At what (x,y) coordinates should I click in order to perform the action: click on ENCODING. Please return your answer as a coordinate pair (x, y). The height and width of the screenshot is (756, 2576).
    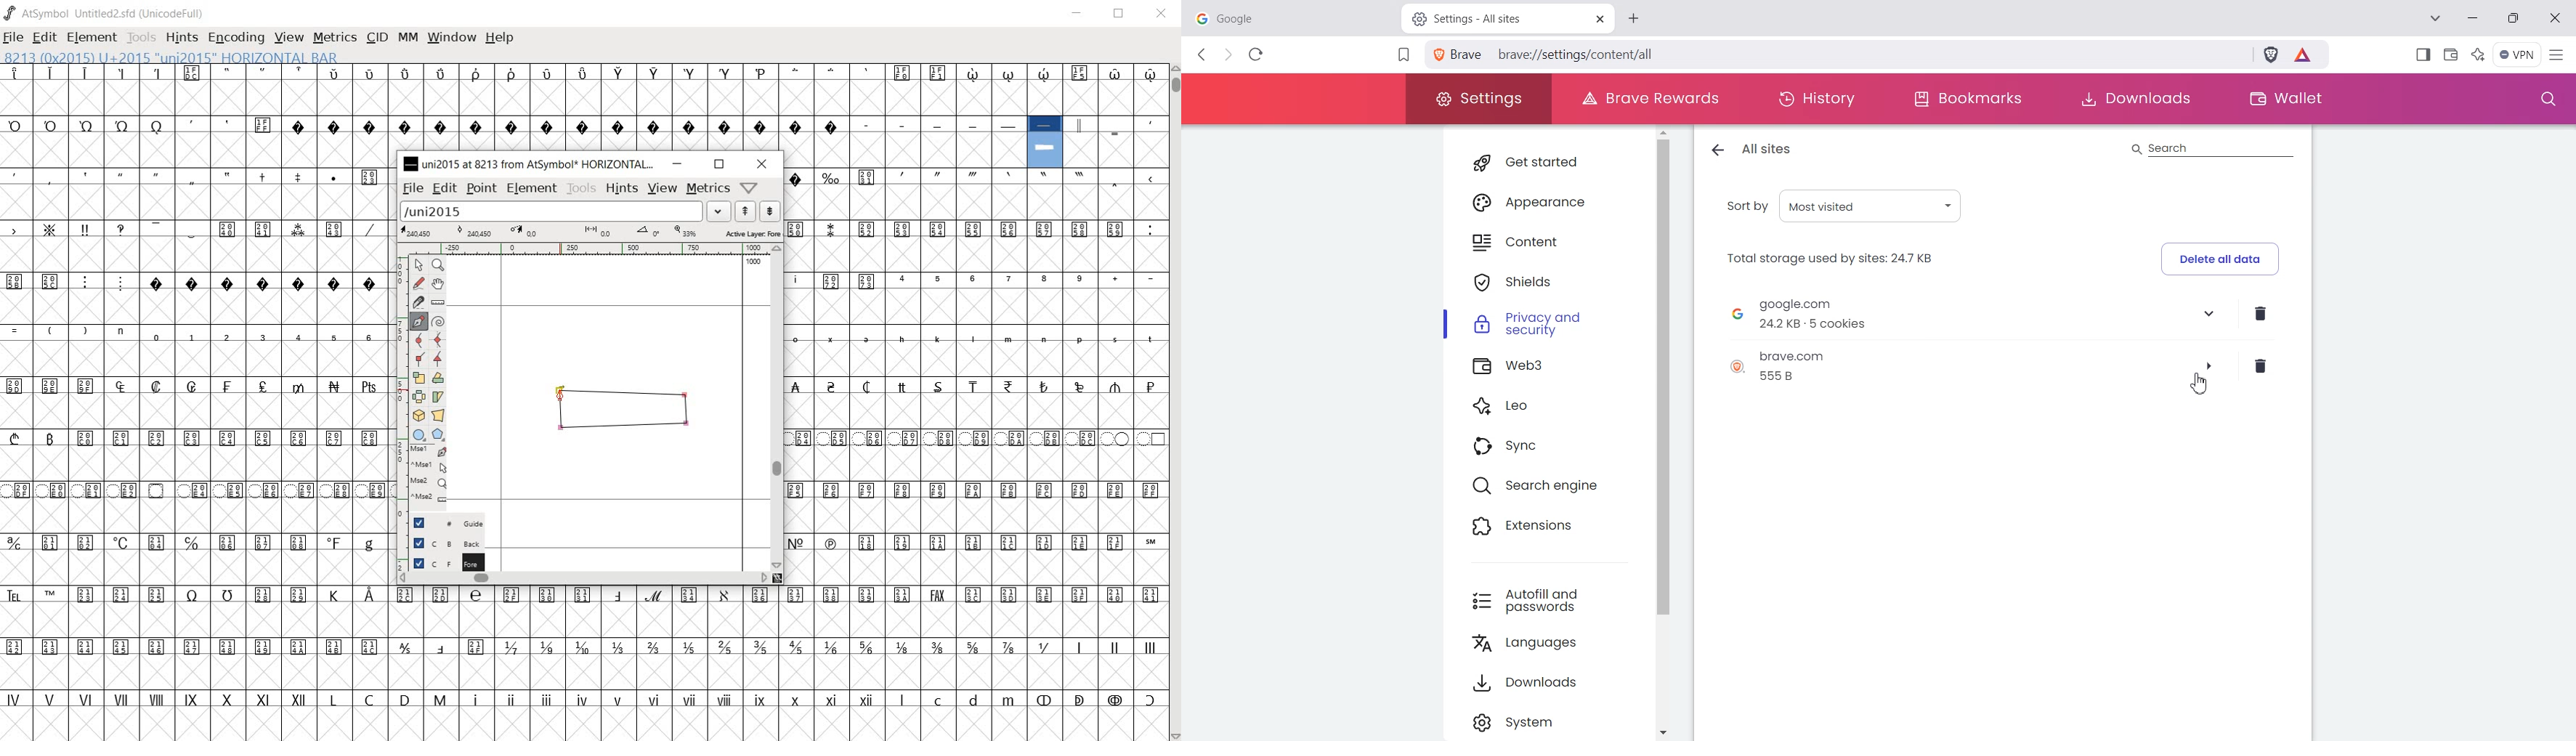
    Looking at the image, I should click on (236, 38).